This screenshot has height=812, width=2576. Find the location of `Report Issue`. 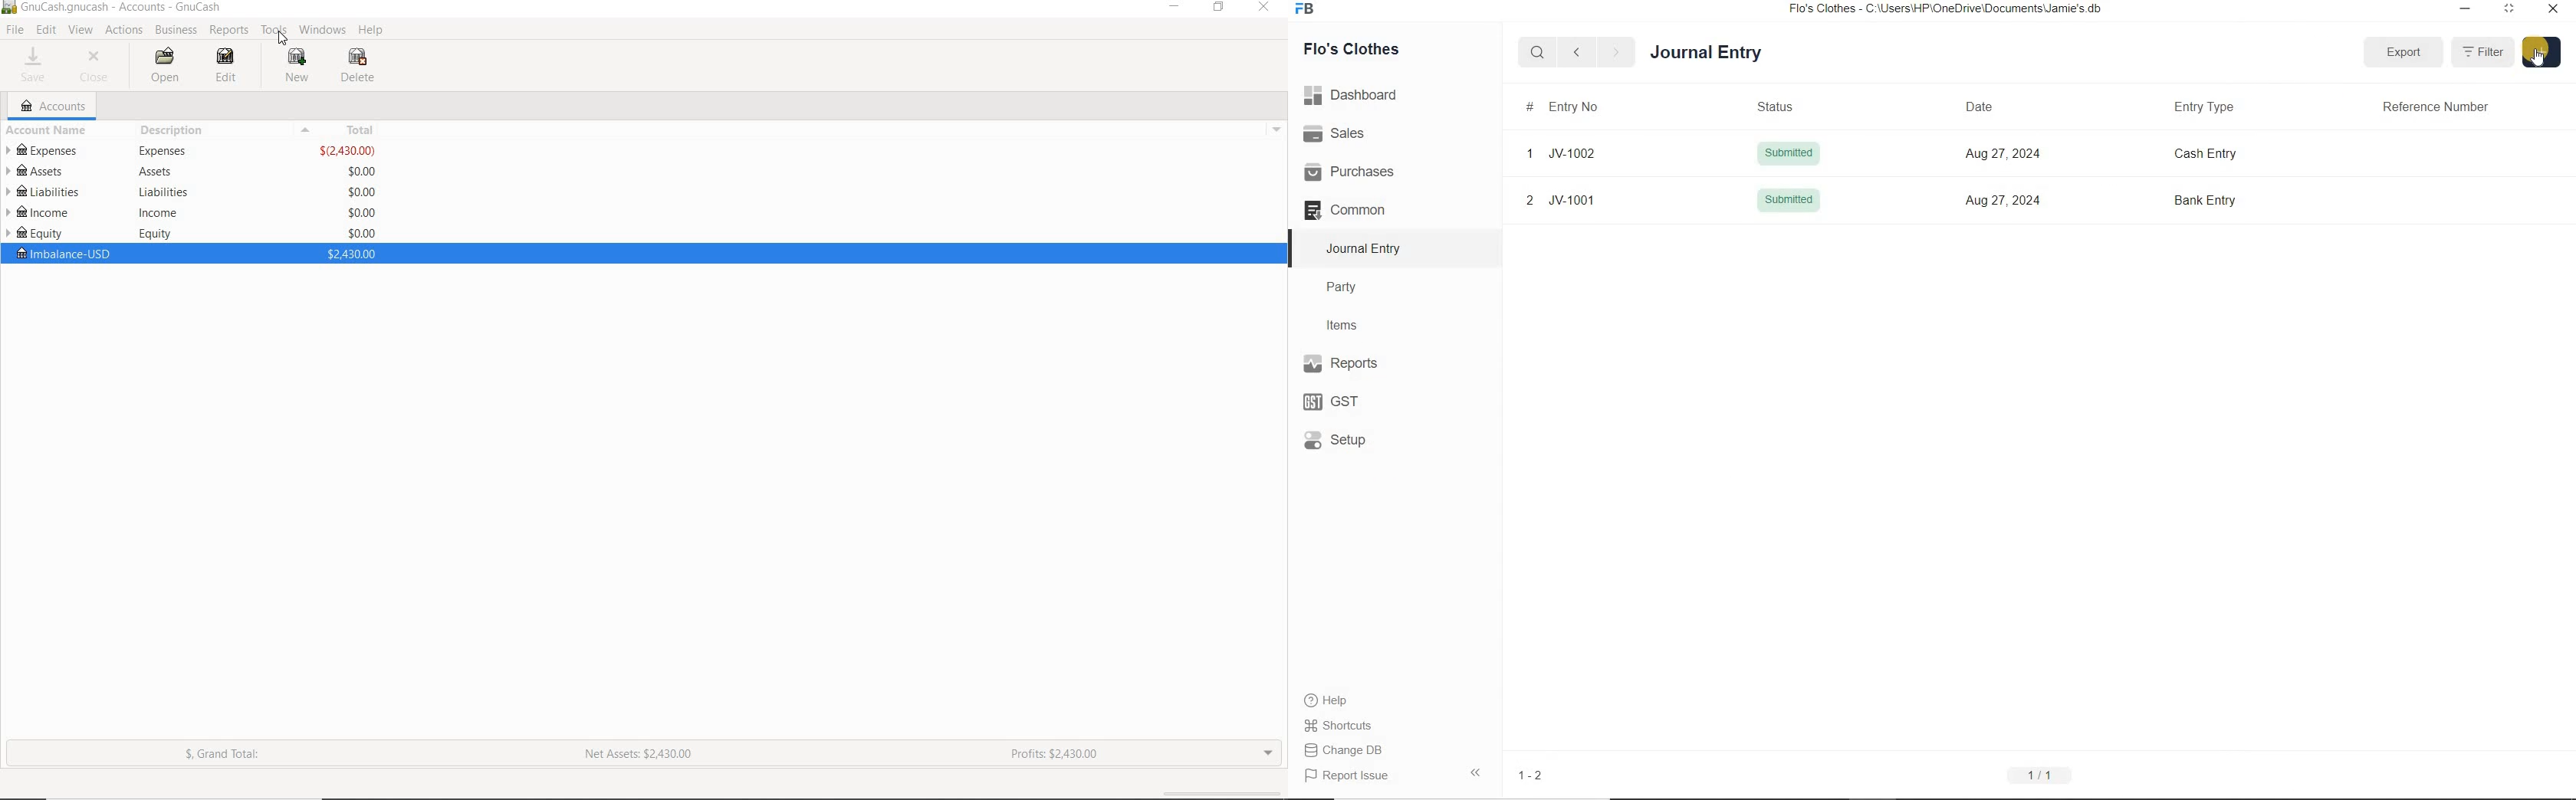

Report Issue is located at coordinates (1346, 775).